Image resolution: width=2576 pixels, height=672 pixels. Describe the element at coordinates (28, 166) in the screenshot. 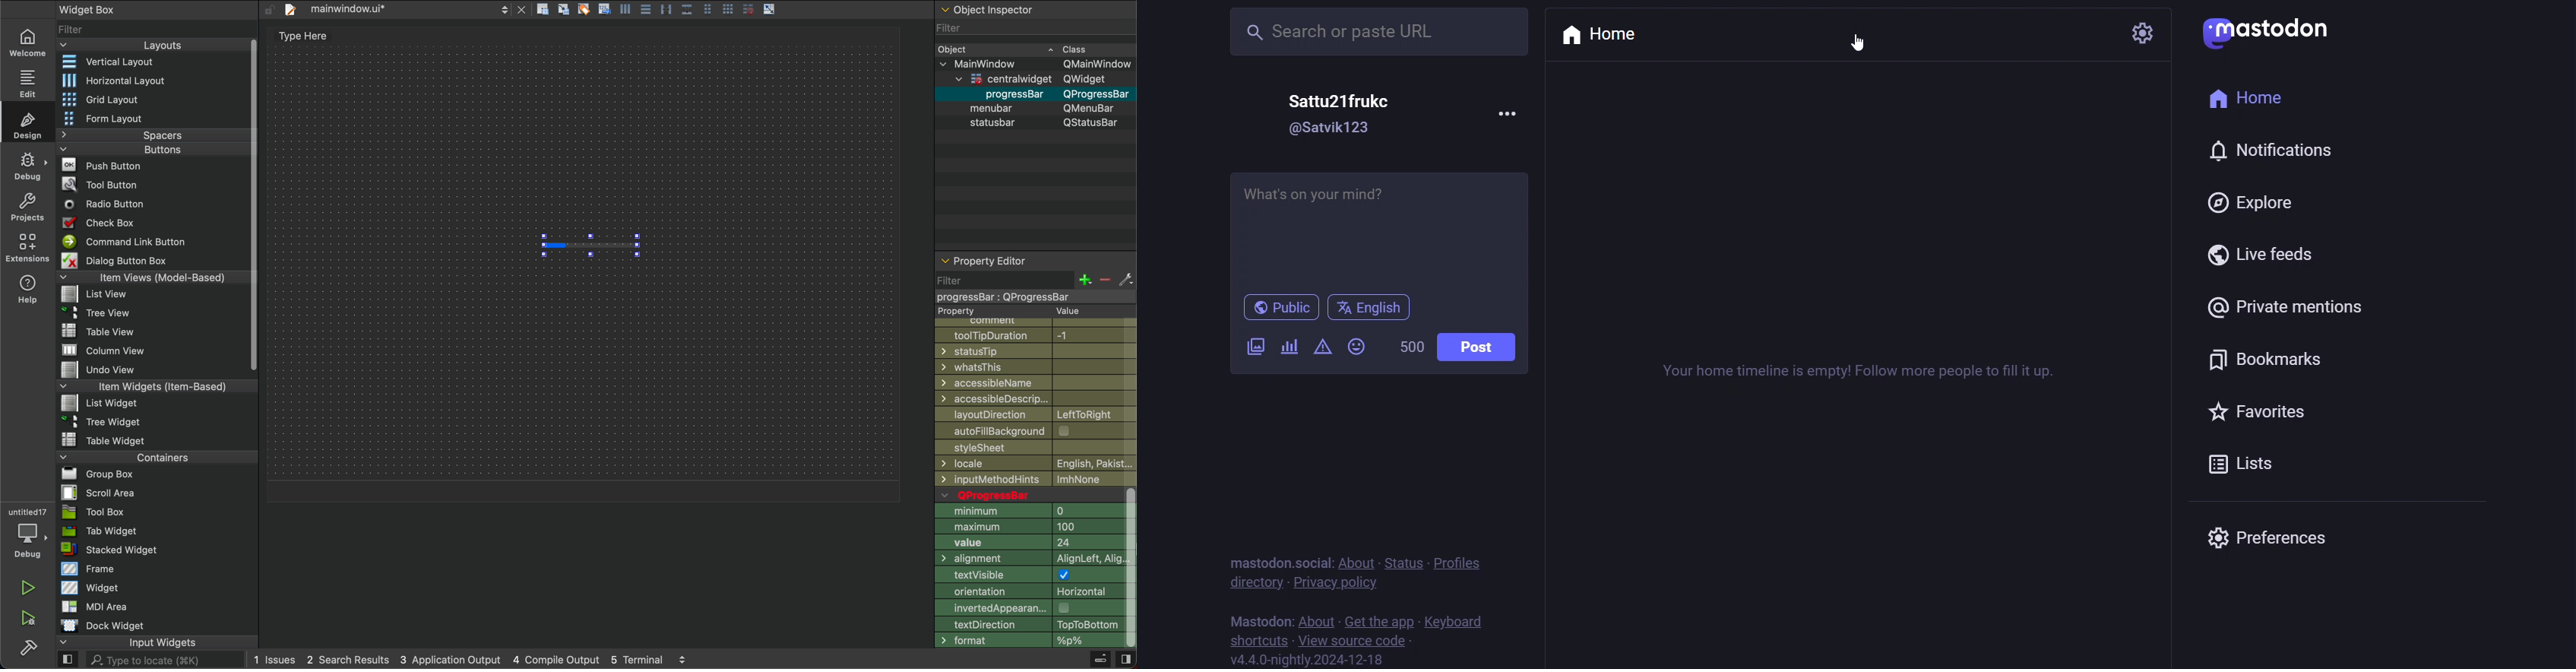

I see `debug` at that location.